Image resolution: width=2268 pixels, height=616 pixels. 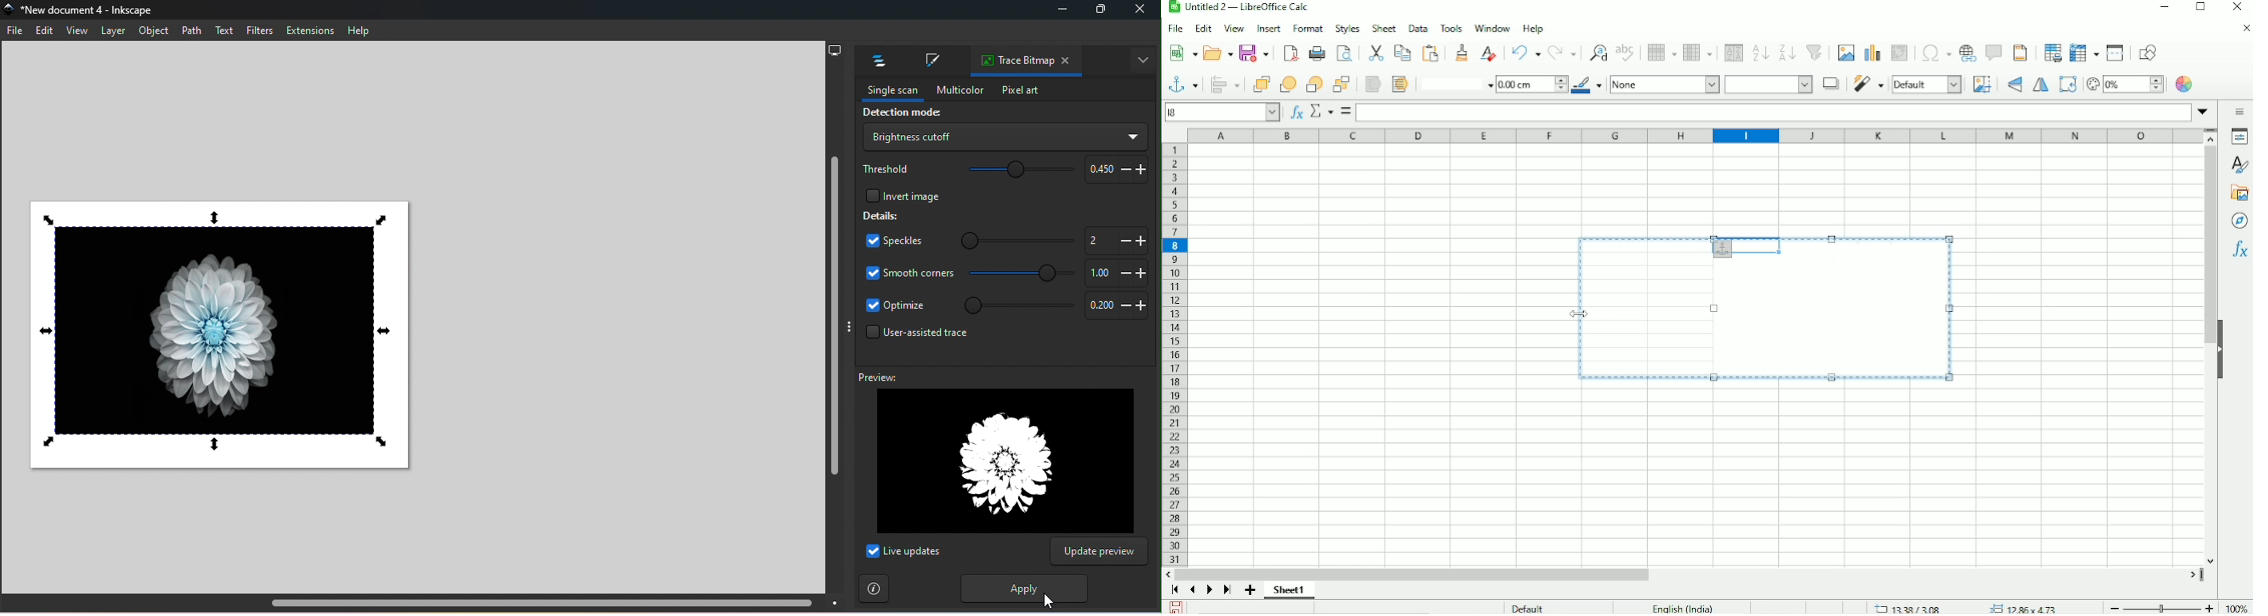 What do you see at coordinates (849, 327) in the screenshot?
I see `Toggle display options` at bounding box center [849, 327].